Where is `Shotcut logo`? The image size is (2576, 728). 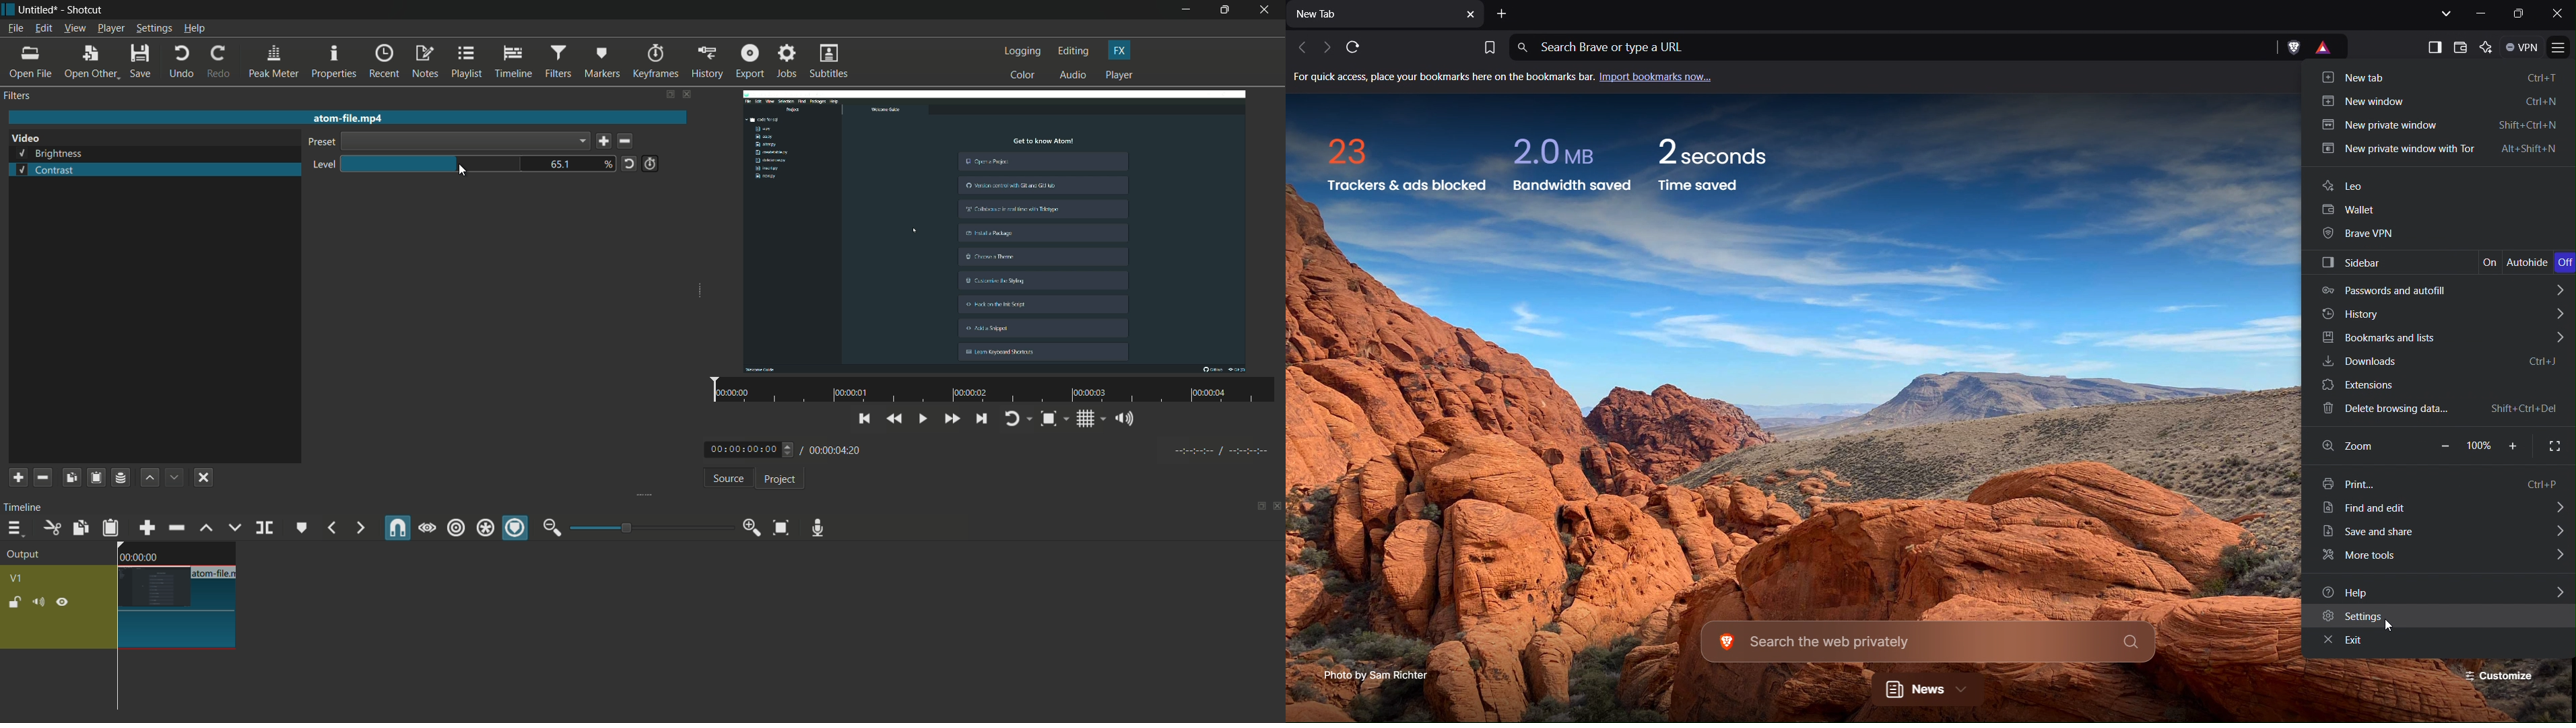
Shotcut logo is located at coordinates (8, 9).